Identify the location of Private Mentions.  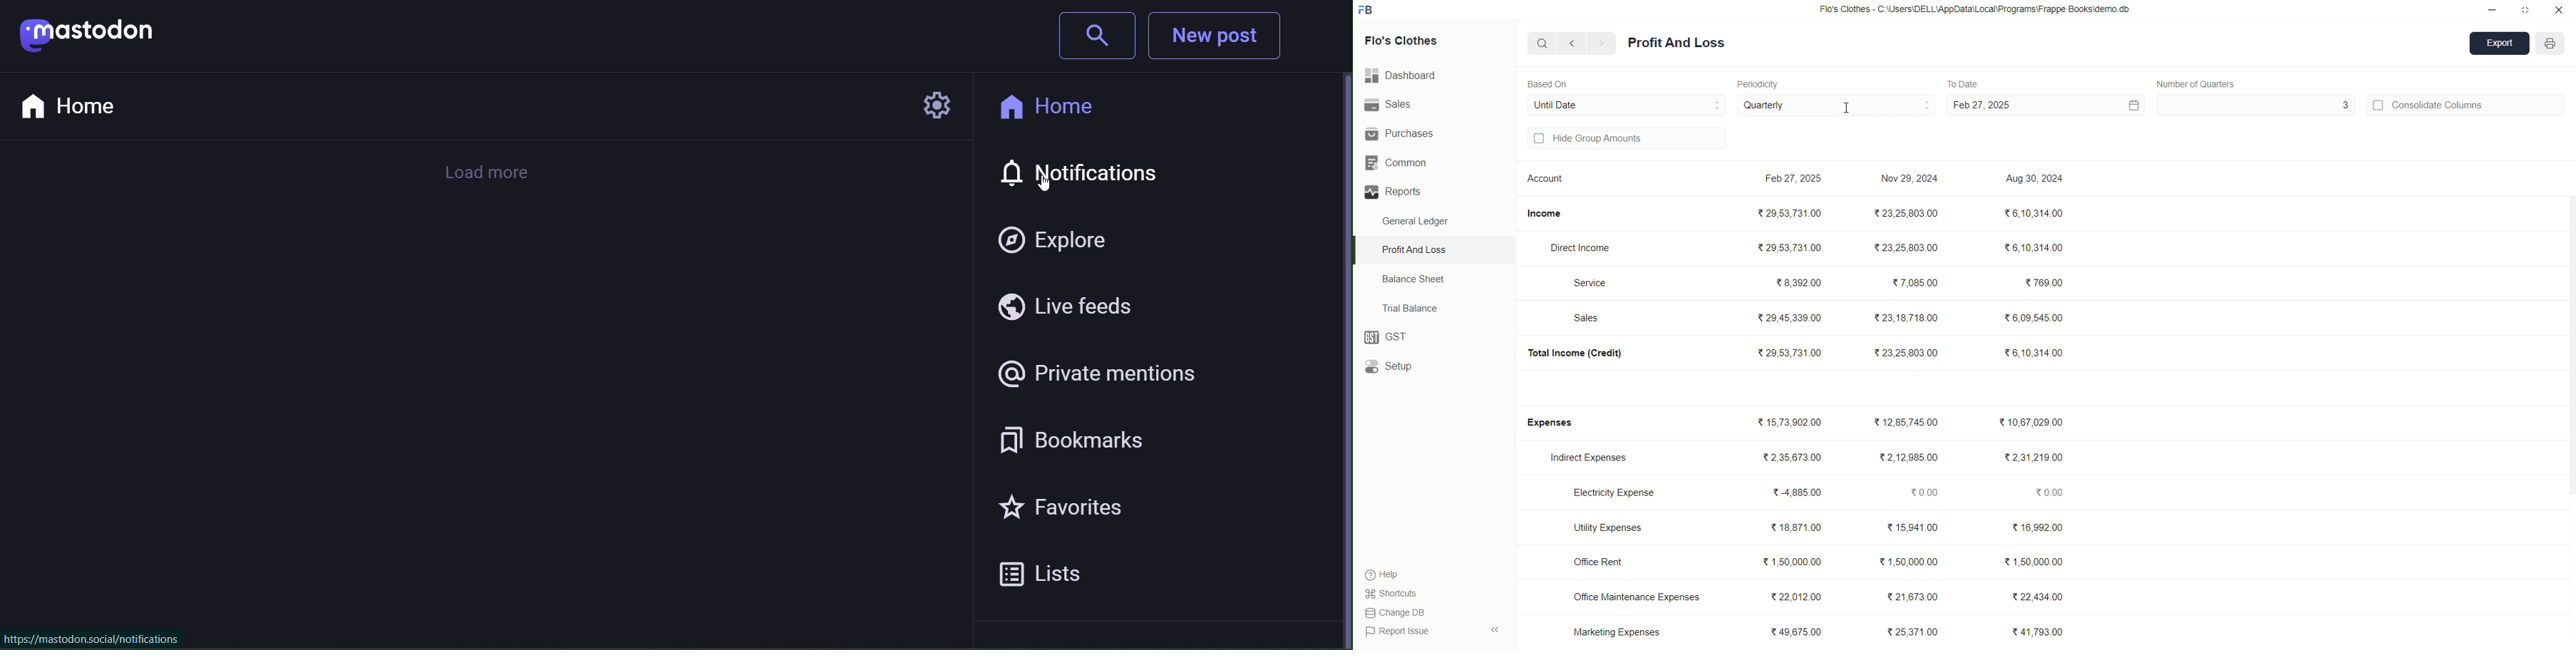
(1104, 373).